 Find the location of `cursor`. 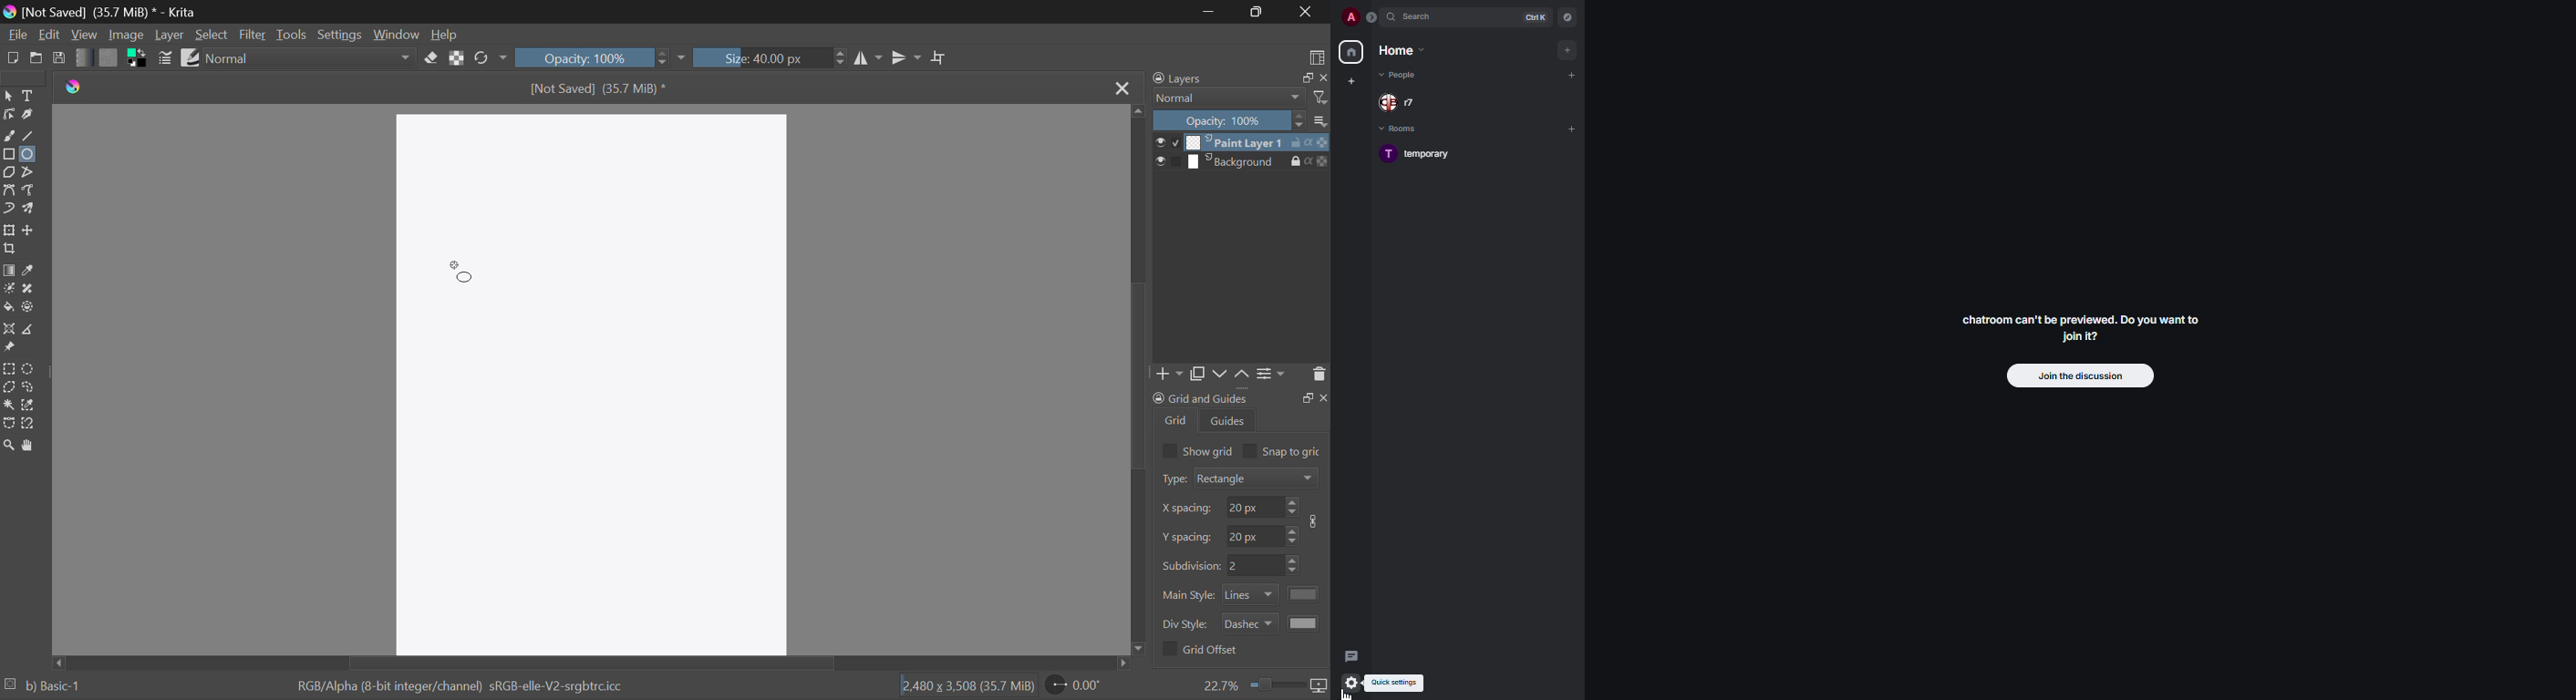

cursor is located at coordinates (1351, 692).